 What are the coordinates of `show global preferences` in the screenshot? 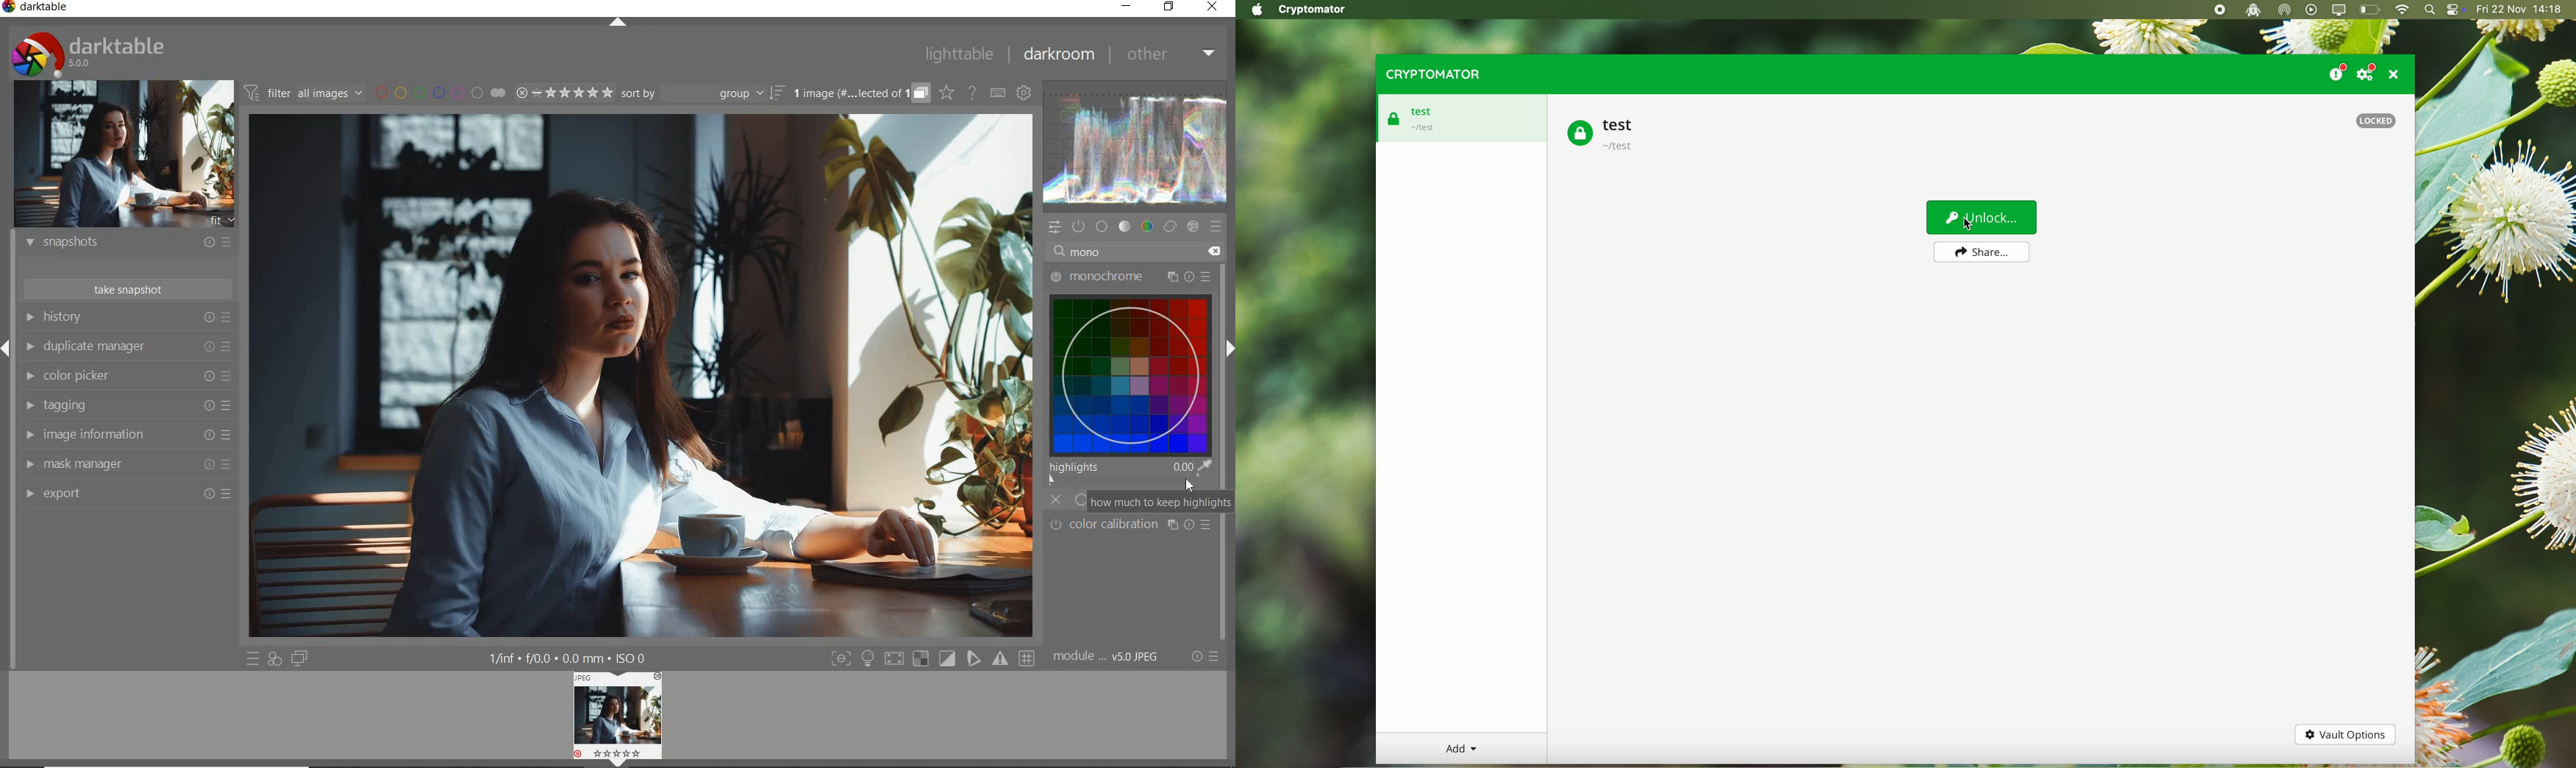 It's located at (1024, 93).